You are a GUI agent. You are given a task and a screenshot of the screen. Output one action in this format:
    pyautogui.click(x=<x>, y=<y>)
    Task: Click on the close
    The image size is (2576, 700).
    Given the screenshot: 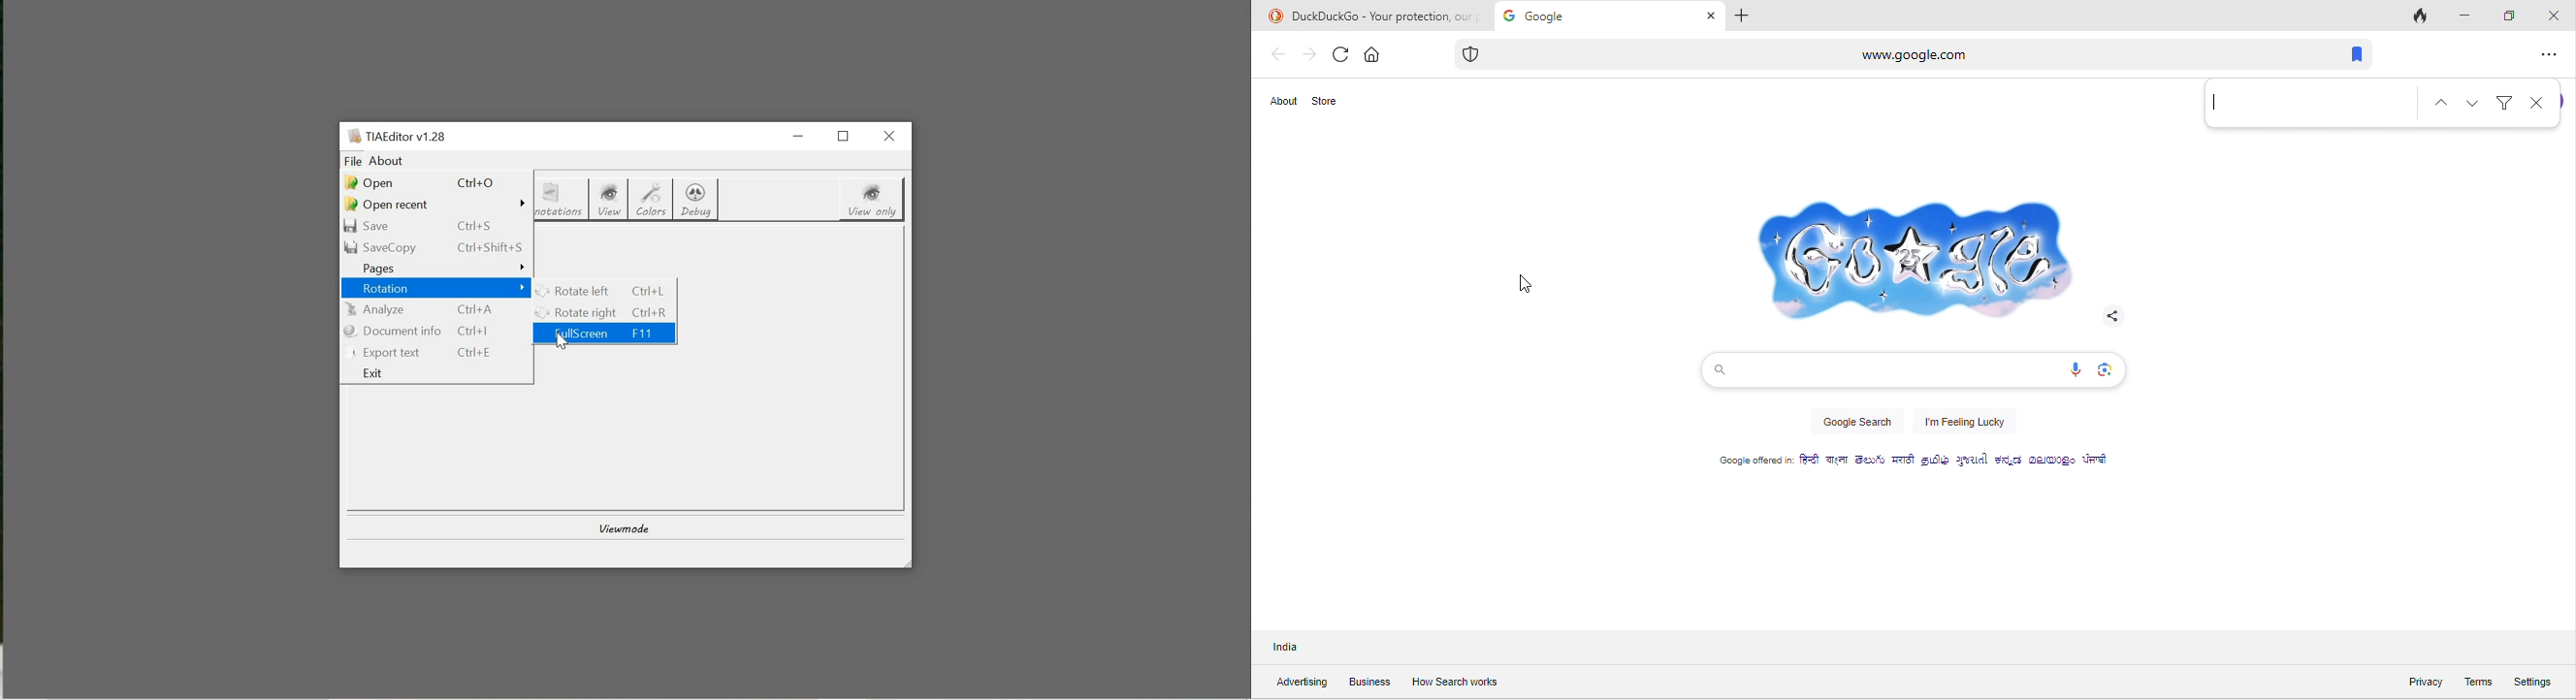 What is the action you would take?
    pyautogui.click(x=2553, y=14)
    